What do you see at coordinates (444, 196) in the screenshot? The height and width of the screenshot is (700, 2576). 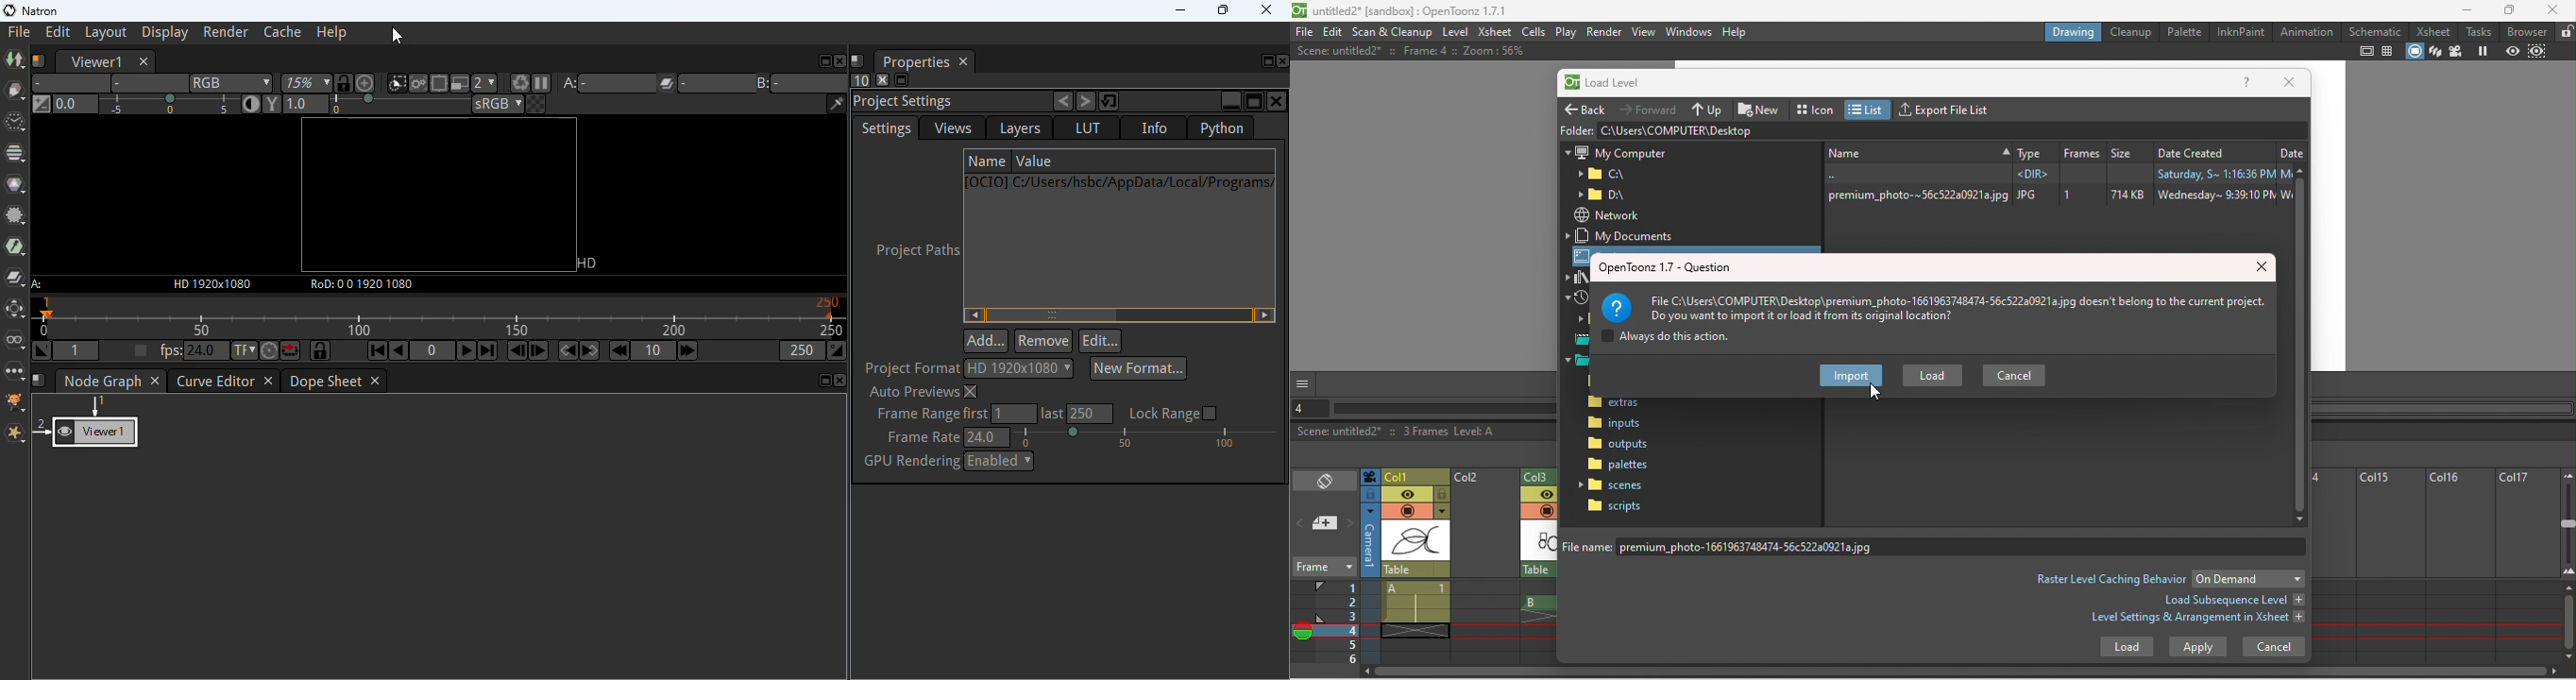 I see `blank composition` at bounding box center [444, 196].